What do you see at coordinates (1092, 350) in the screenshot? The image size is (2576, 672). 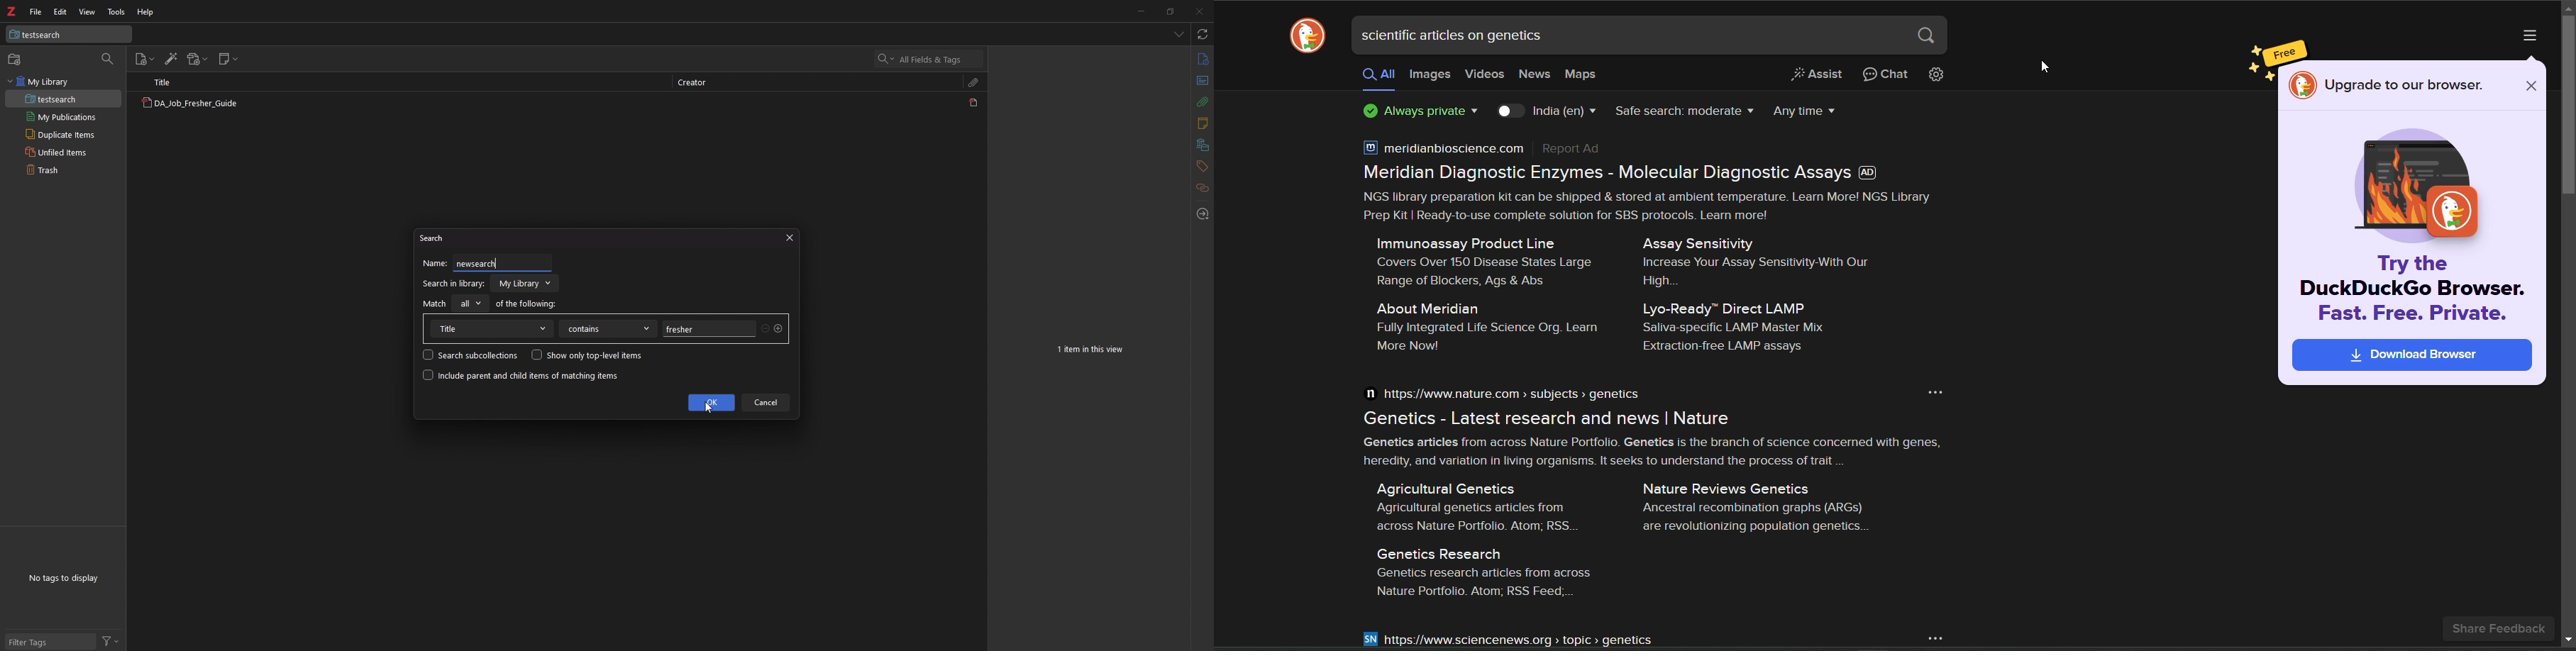 I see `1 item in this view` at bounding box center [1092, 350].